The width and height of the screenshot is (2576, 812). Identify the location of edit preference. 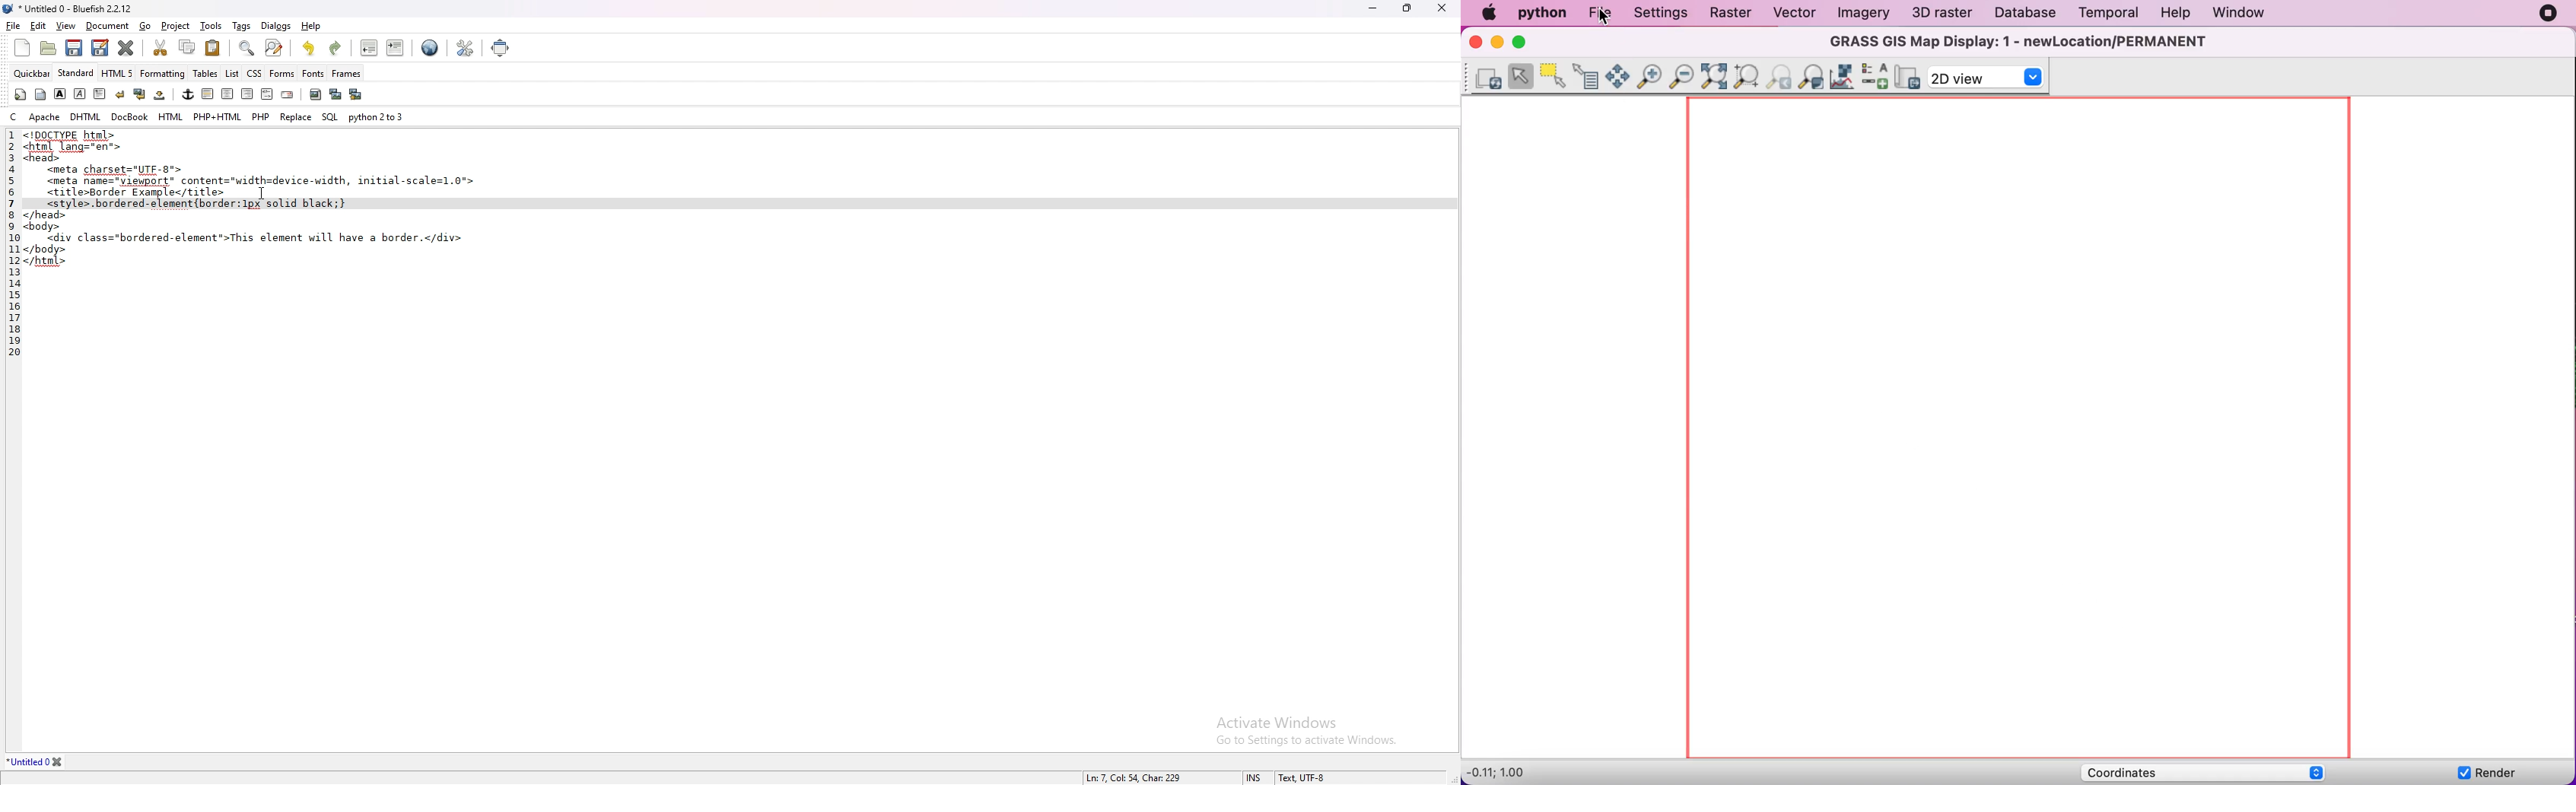
(463, 49).